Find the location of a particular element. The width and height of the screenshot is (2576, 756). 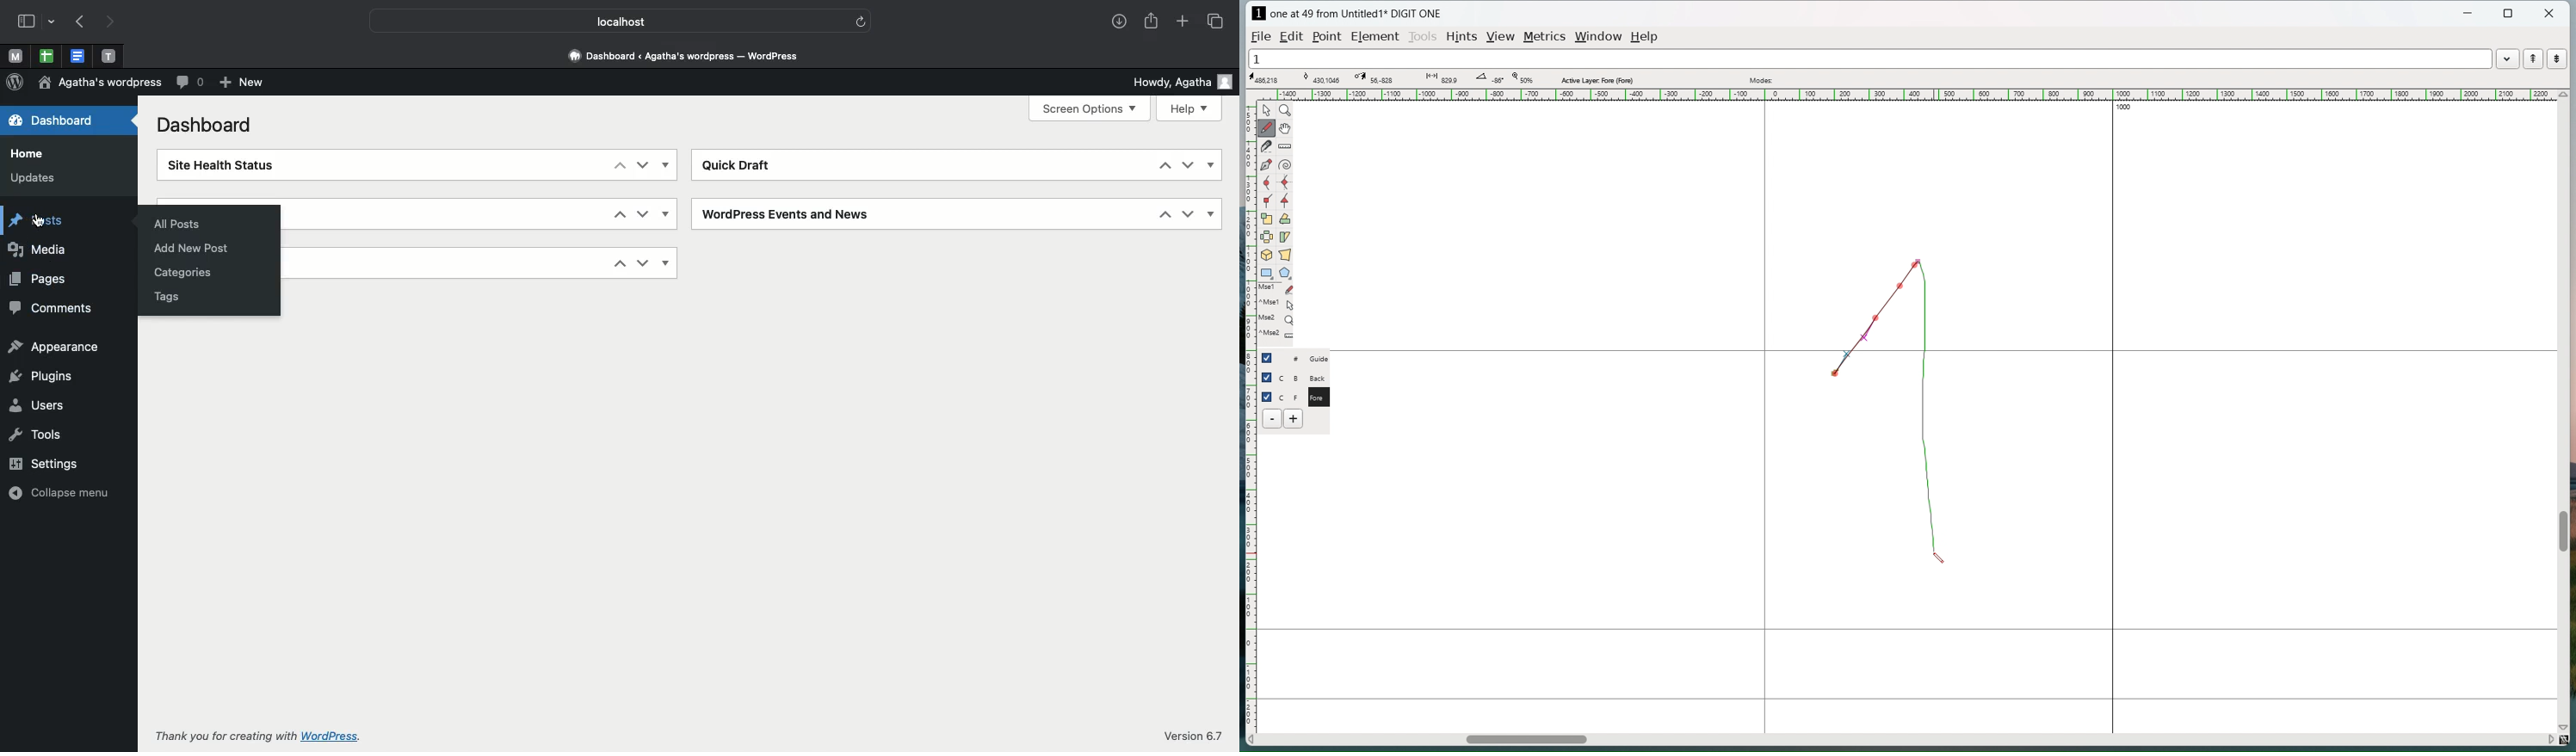

checkbox is located at coordinates (1267, 395).